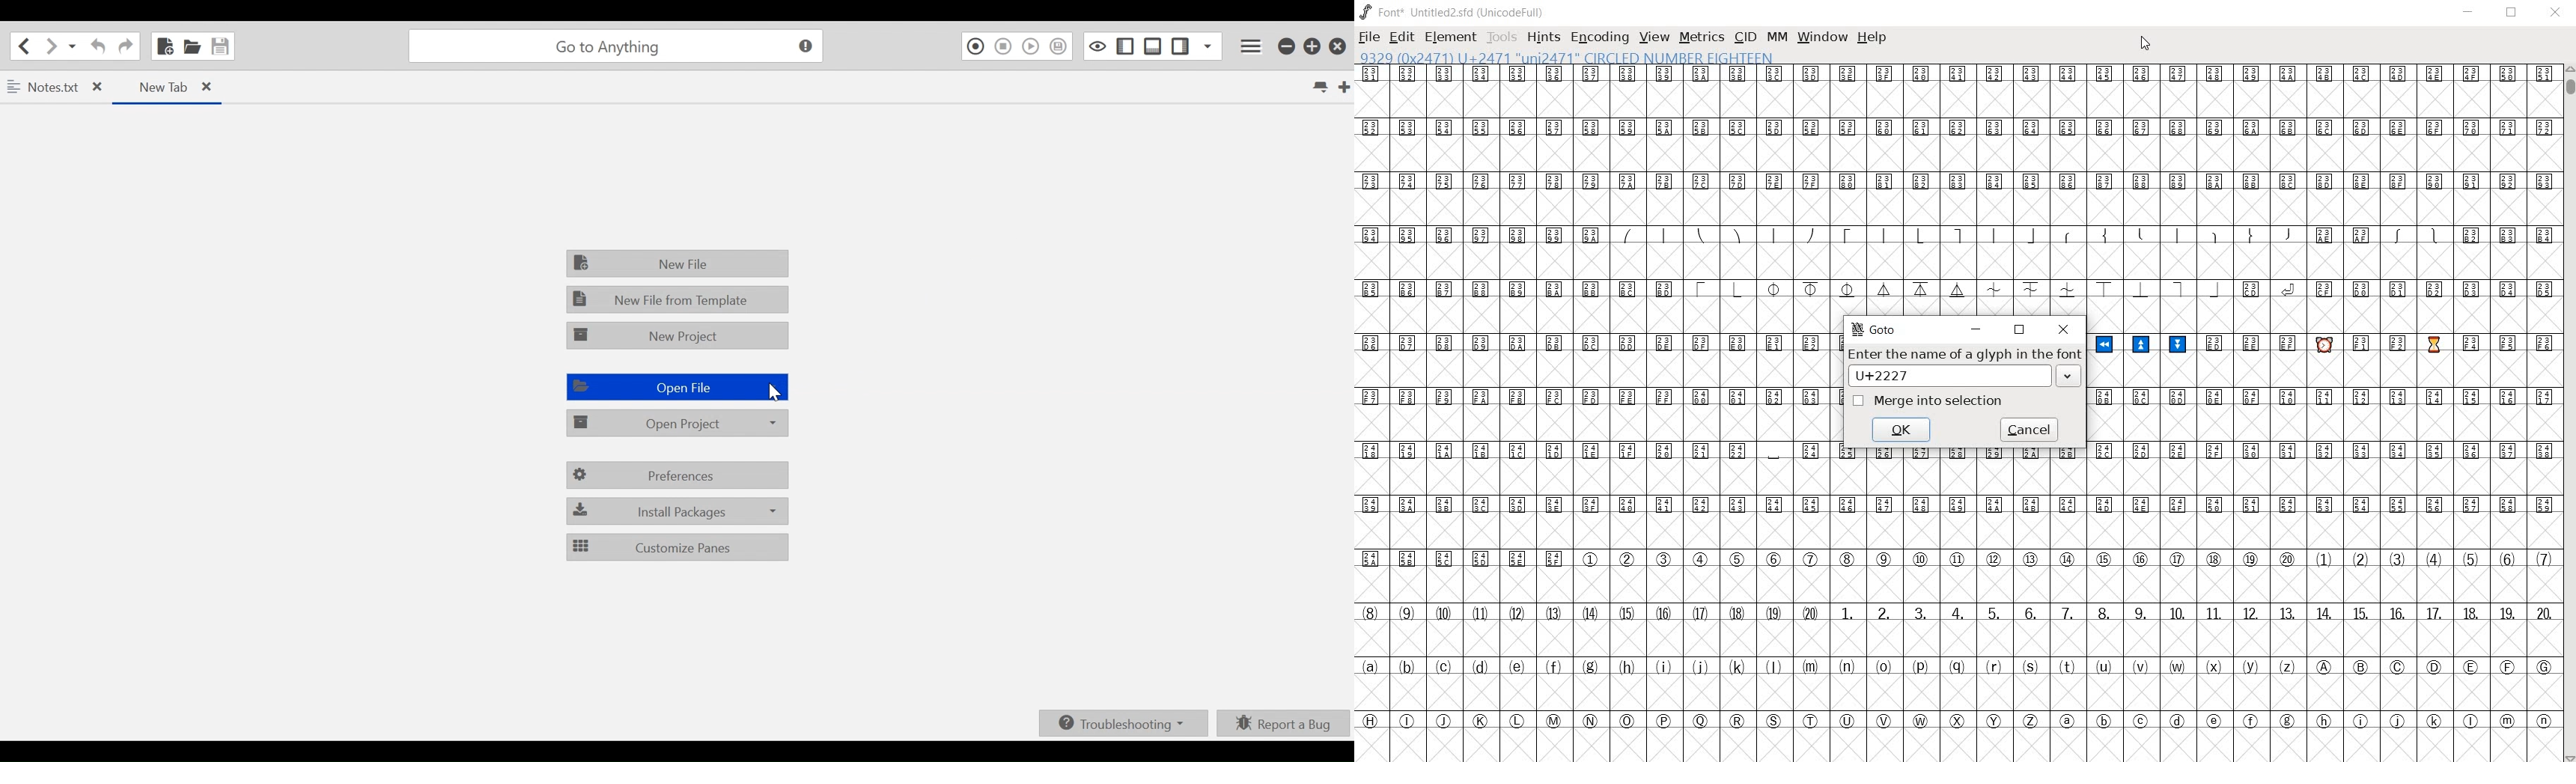 This screenshot has width=2576, height=784. What do you see at coordinates (2196, 171) in the screenshot?
I see `glyph characters` at bounding box center [2196, 171].